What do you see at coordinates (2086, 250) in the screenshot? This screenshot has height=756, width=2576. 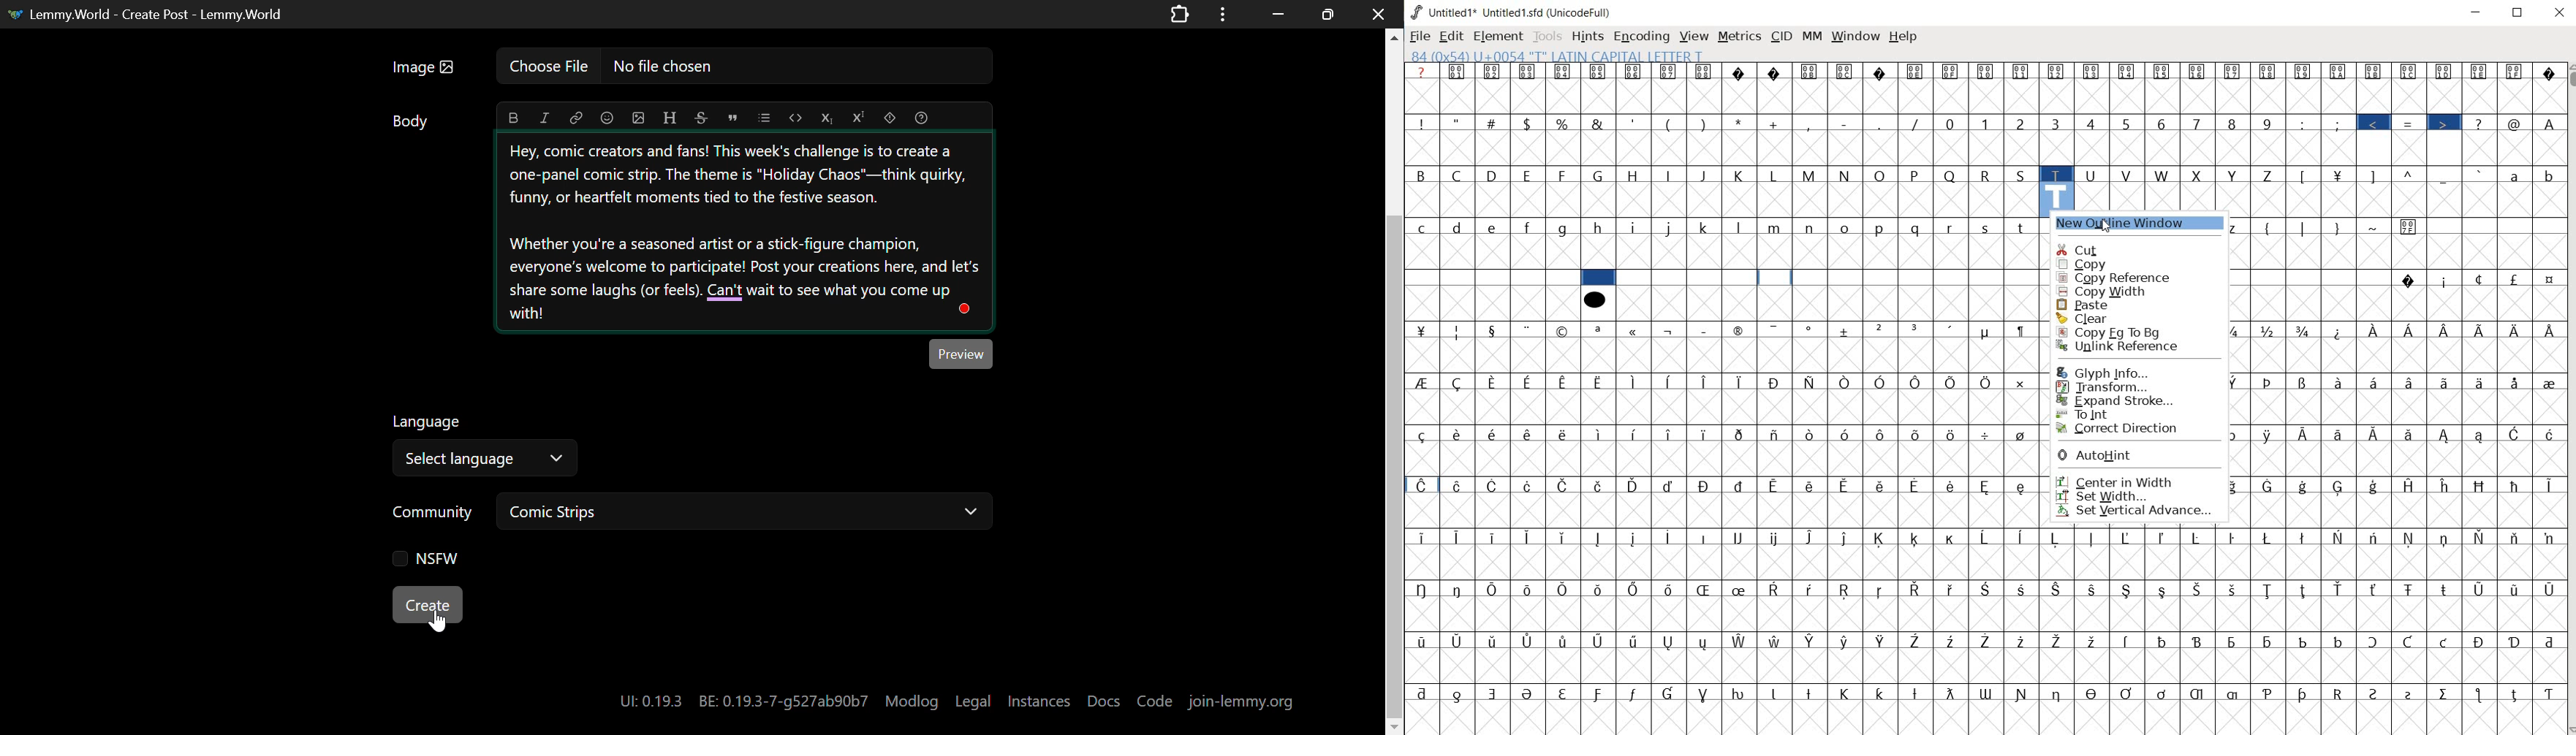 I see `cut` at bounding box center [2086, 250].